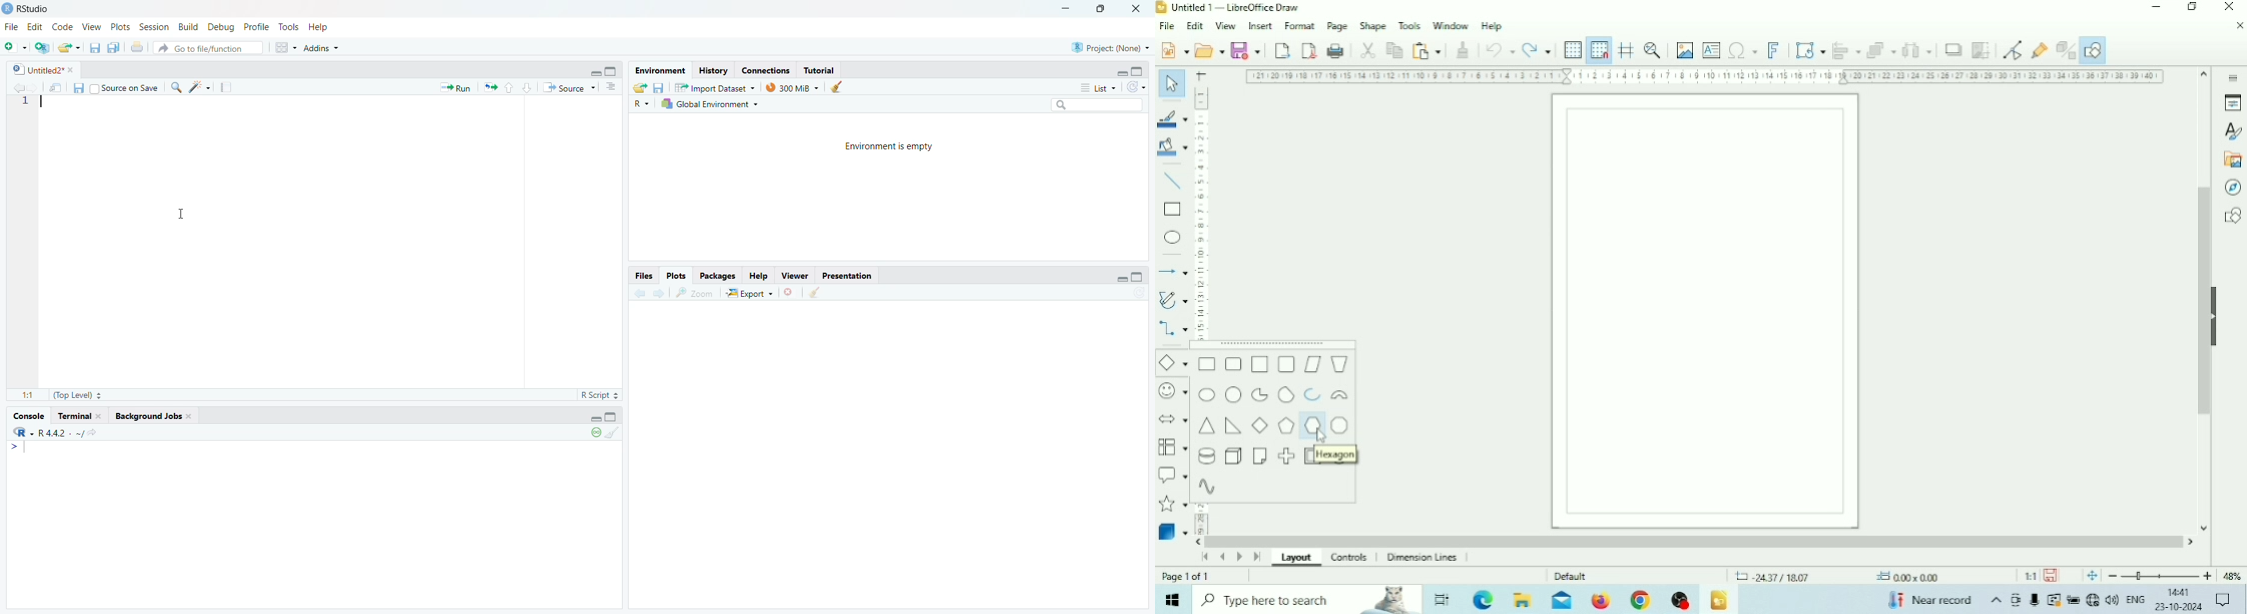  I want to click on go to previous section/chunk, so click(509, 89).